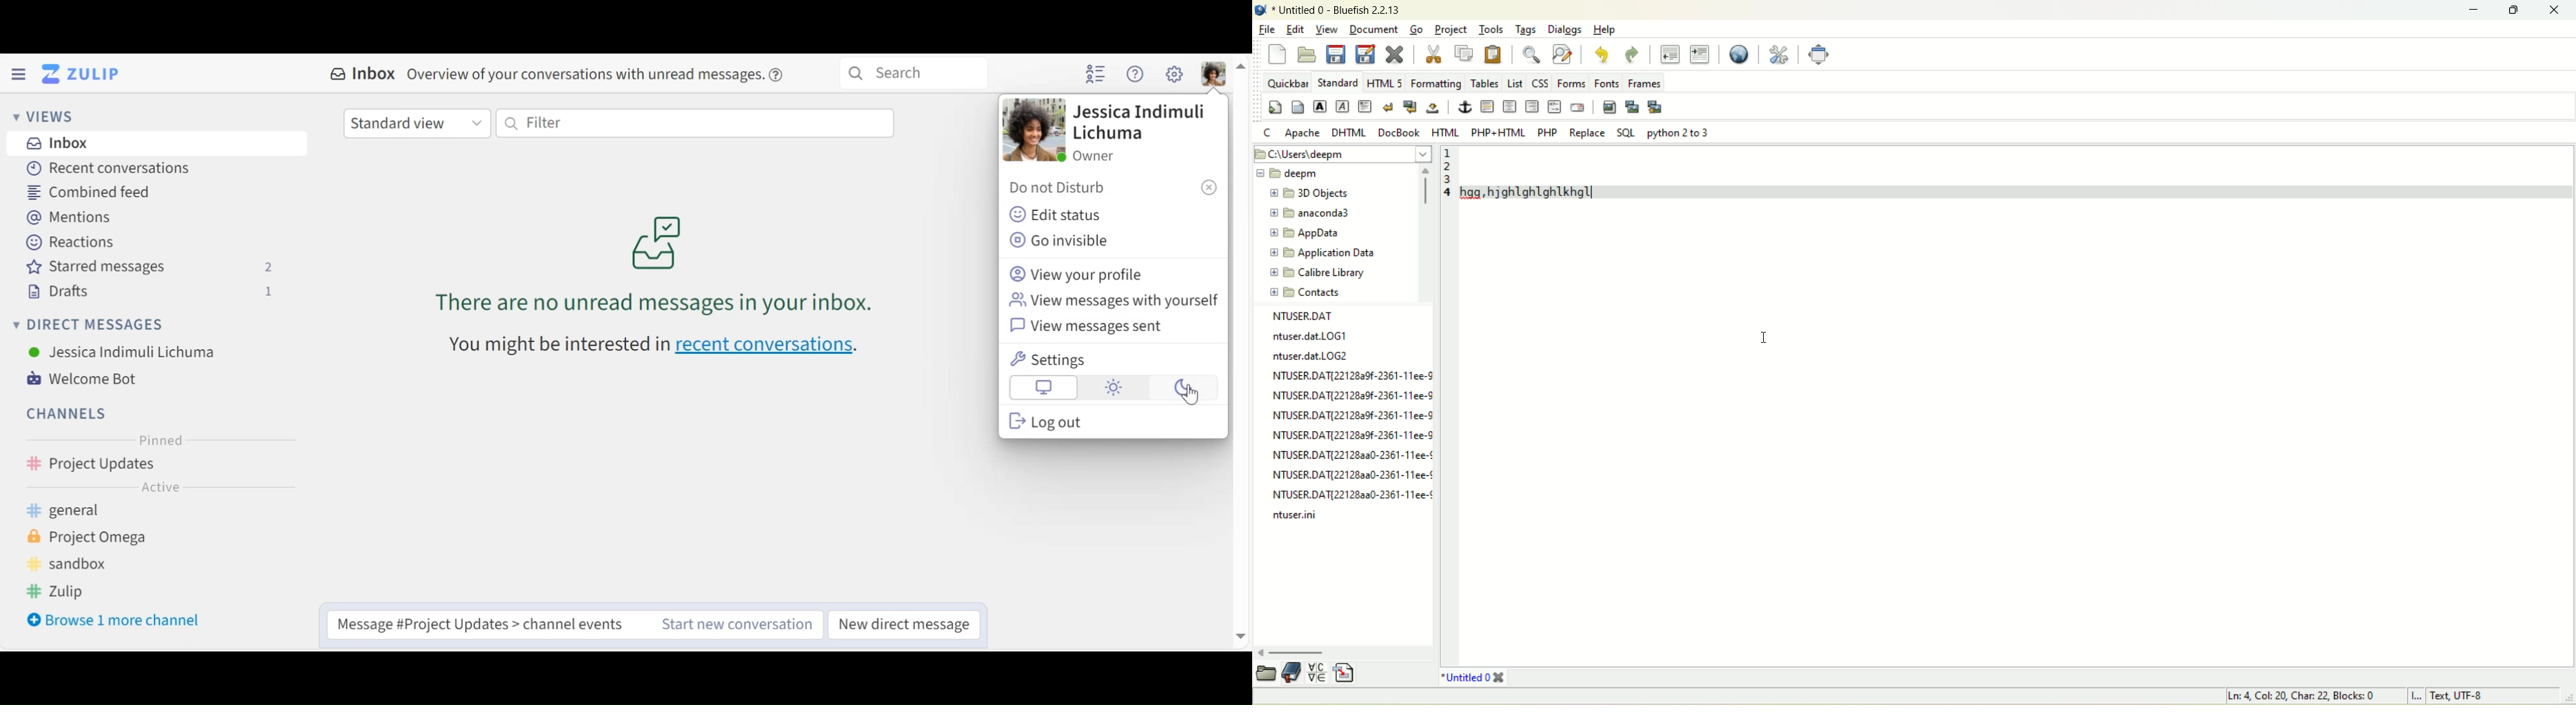  What do you see at coordinates (774, 348) in the screenshot?
I see `recent conversations.` at bounding box center [774, 348].